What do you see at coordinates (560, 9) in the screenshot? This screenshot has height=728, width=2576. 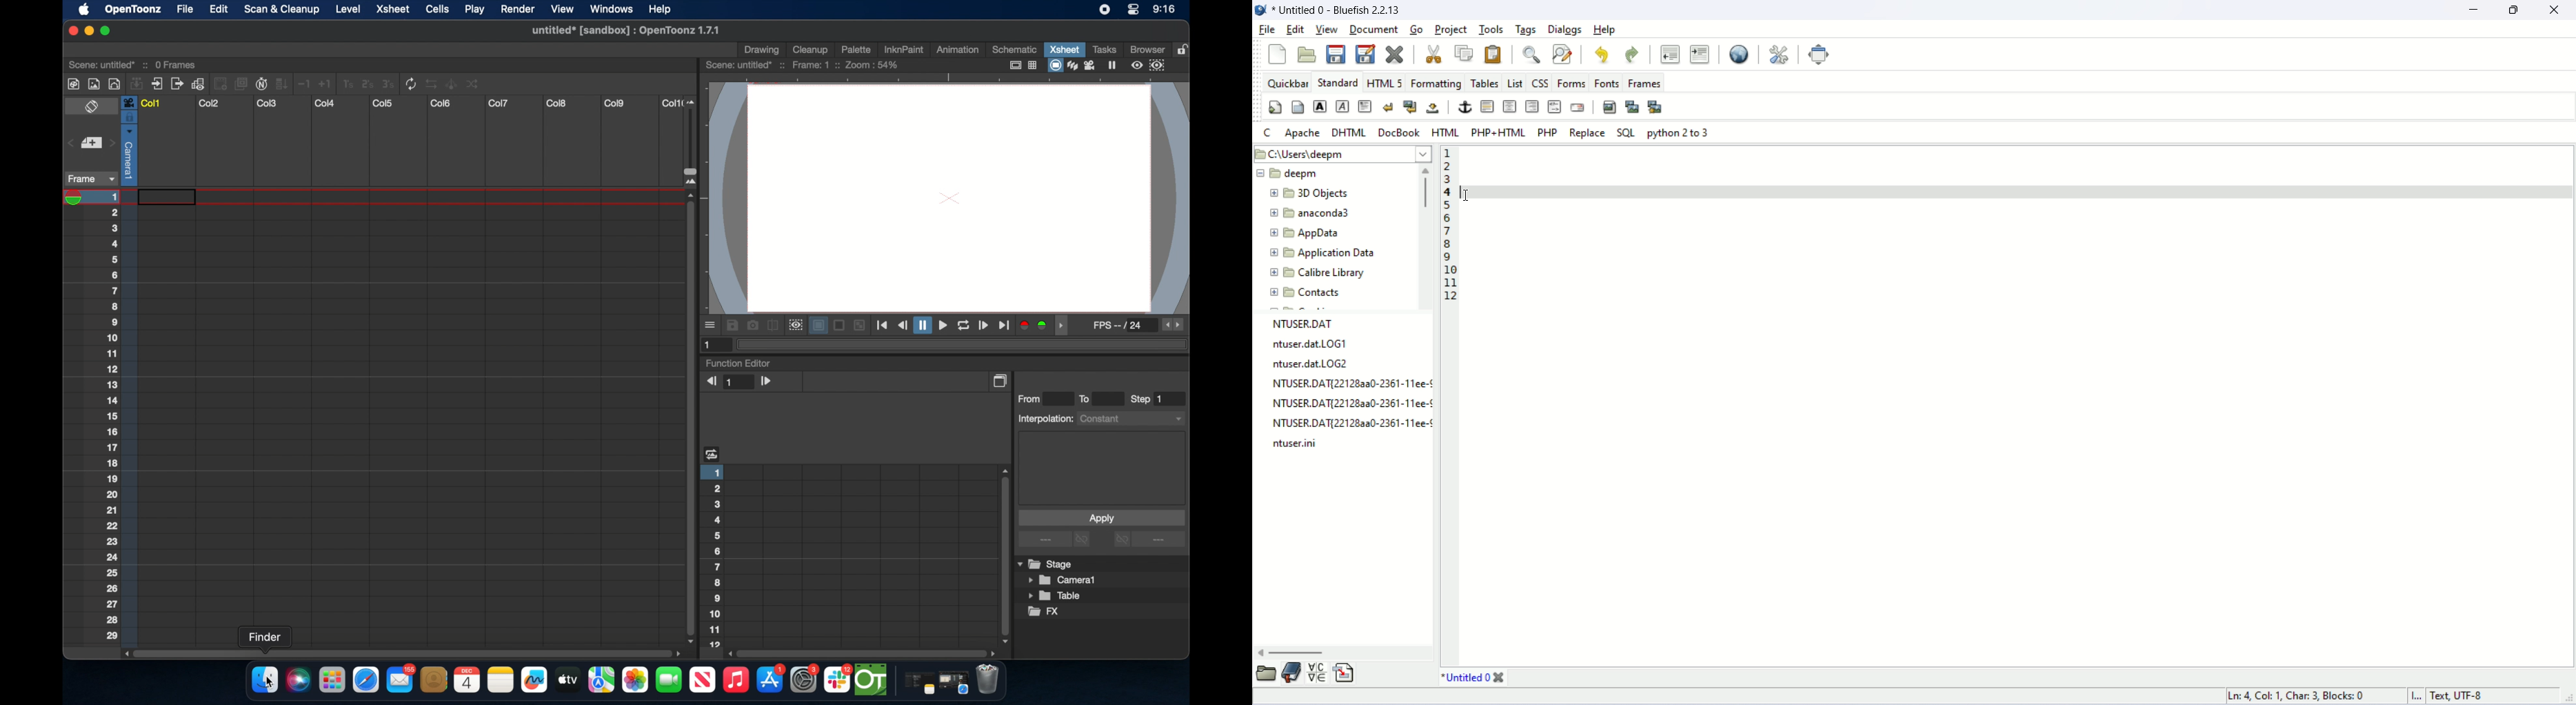 I see `view` at bounding box center [560, 9].